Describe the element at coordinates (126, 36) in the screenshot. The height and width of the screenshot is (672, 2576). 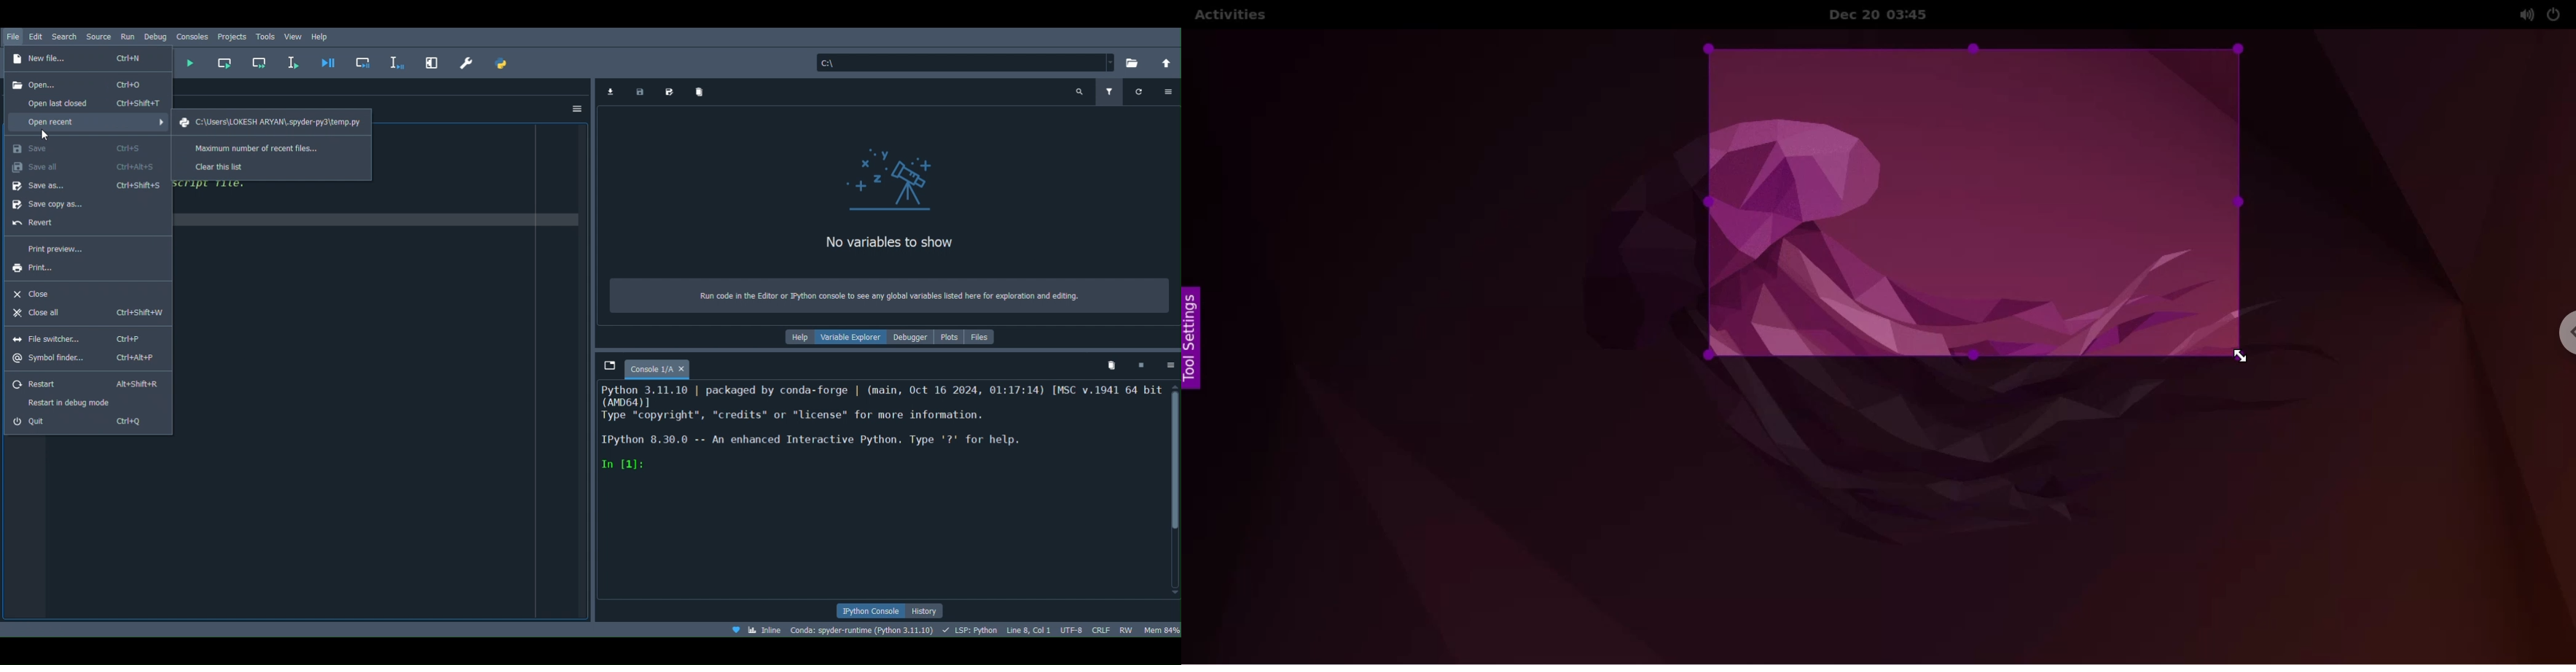
I see `Run` at that location.